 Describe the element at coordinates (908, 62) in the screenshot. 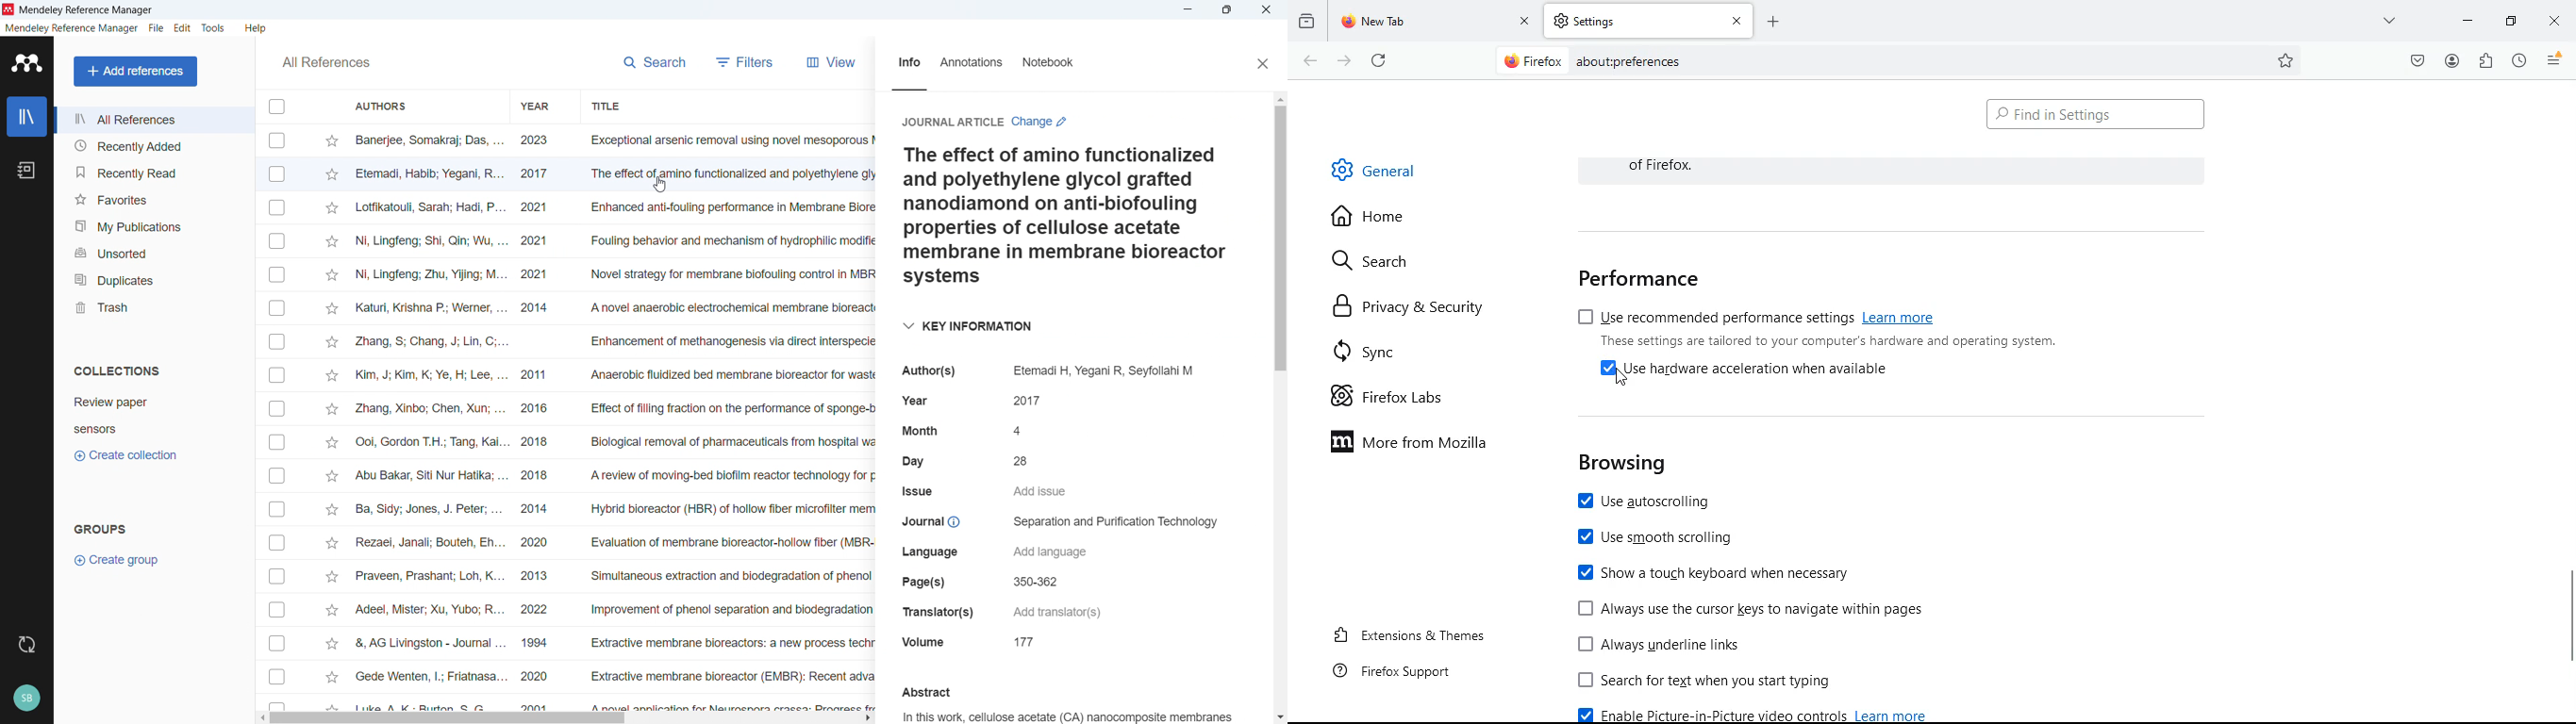

I see `info` at that location.